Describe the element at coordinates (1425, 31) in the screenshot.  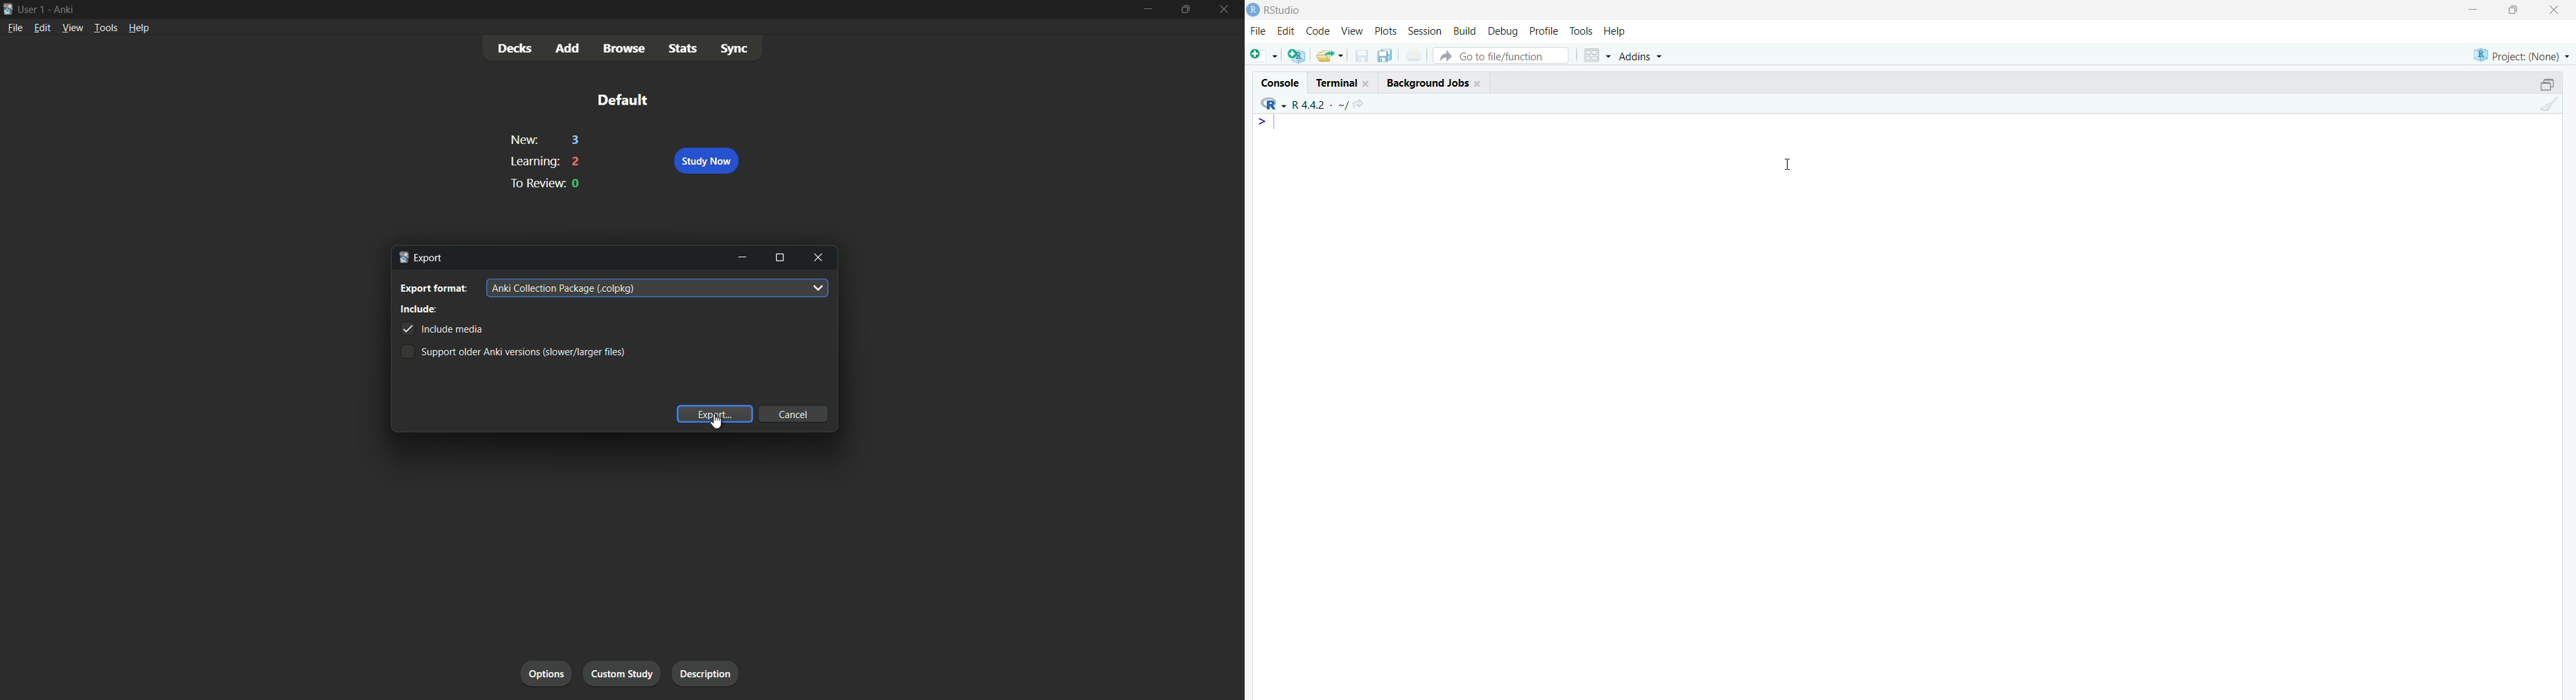
I see `session` at that location.